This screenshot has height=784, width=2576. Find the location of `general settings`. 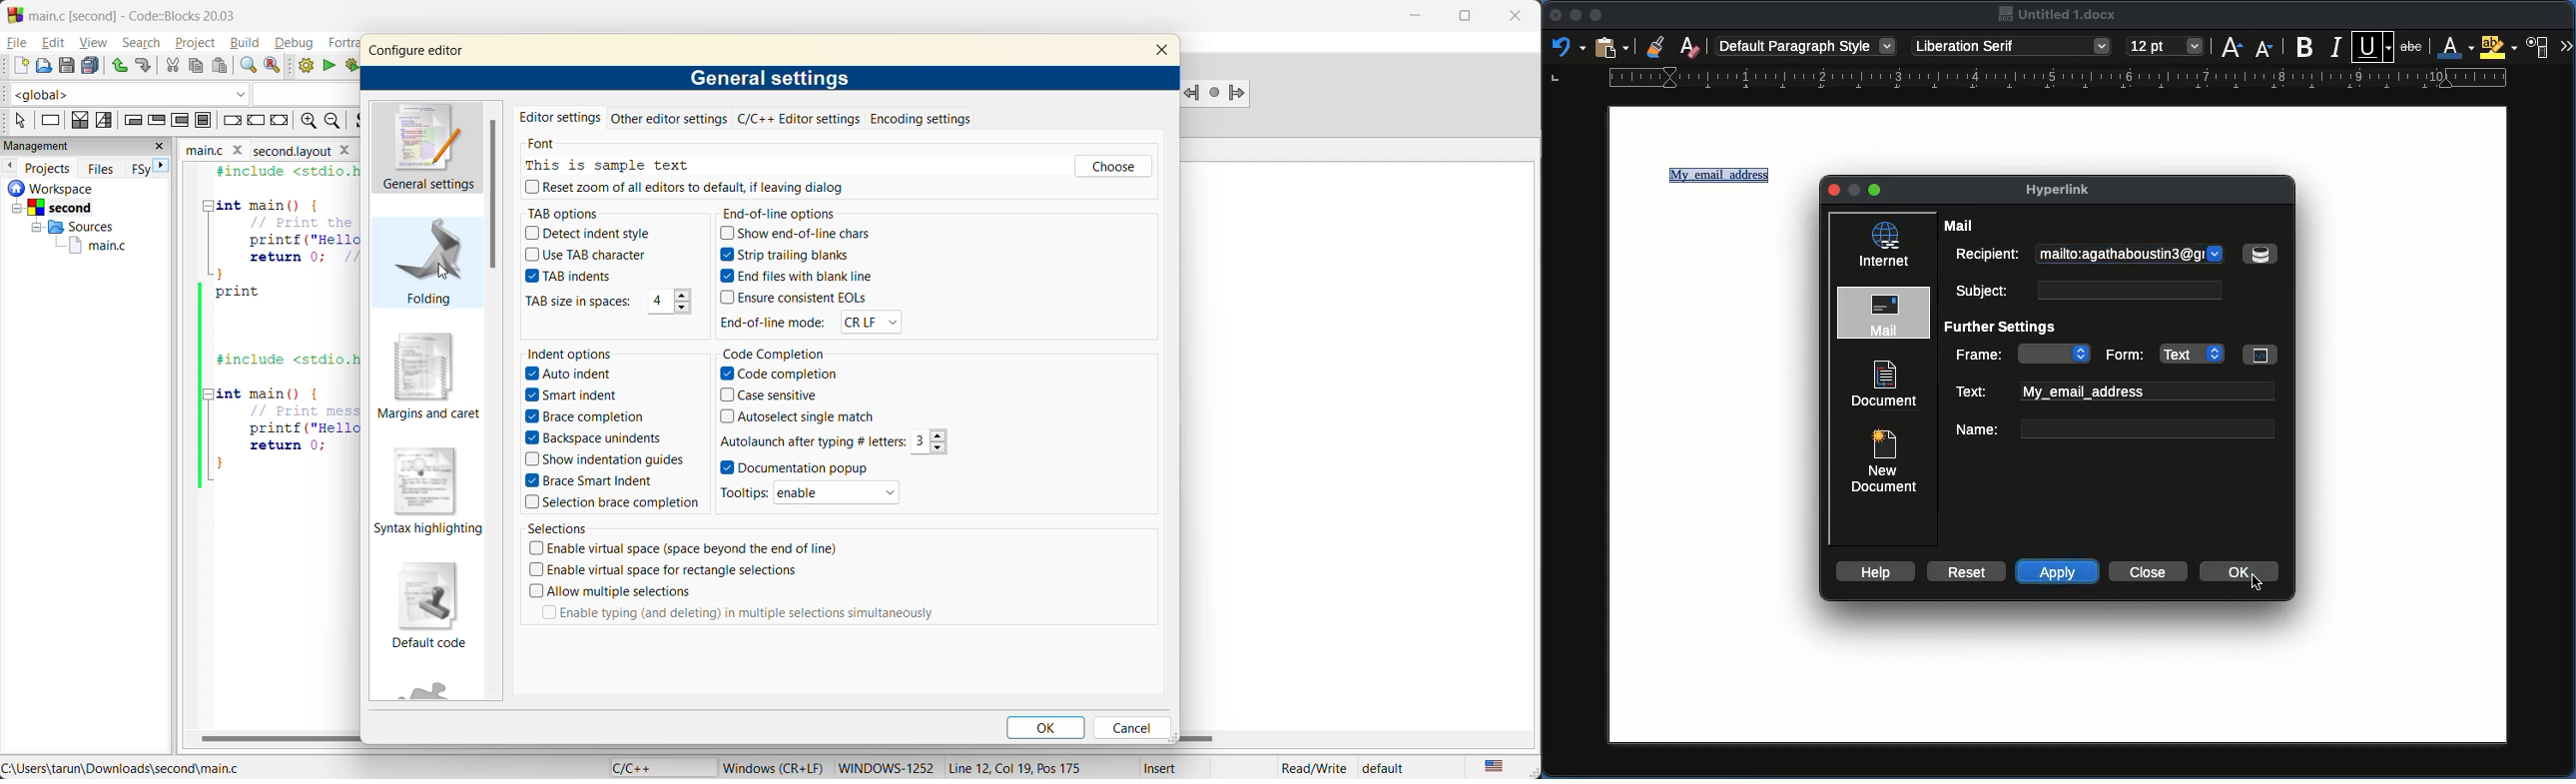

general settings is located at coordinates (786, 80).